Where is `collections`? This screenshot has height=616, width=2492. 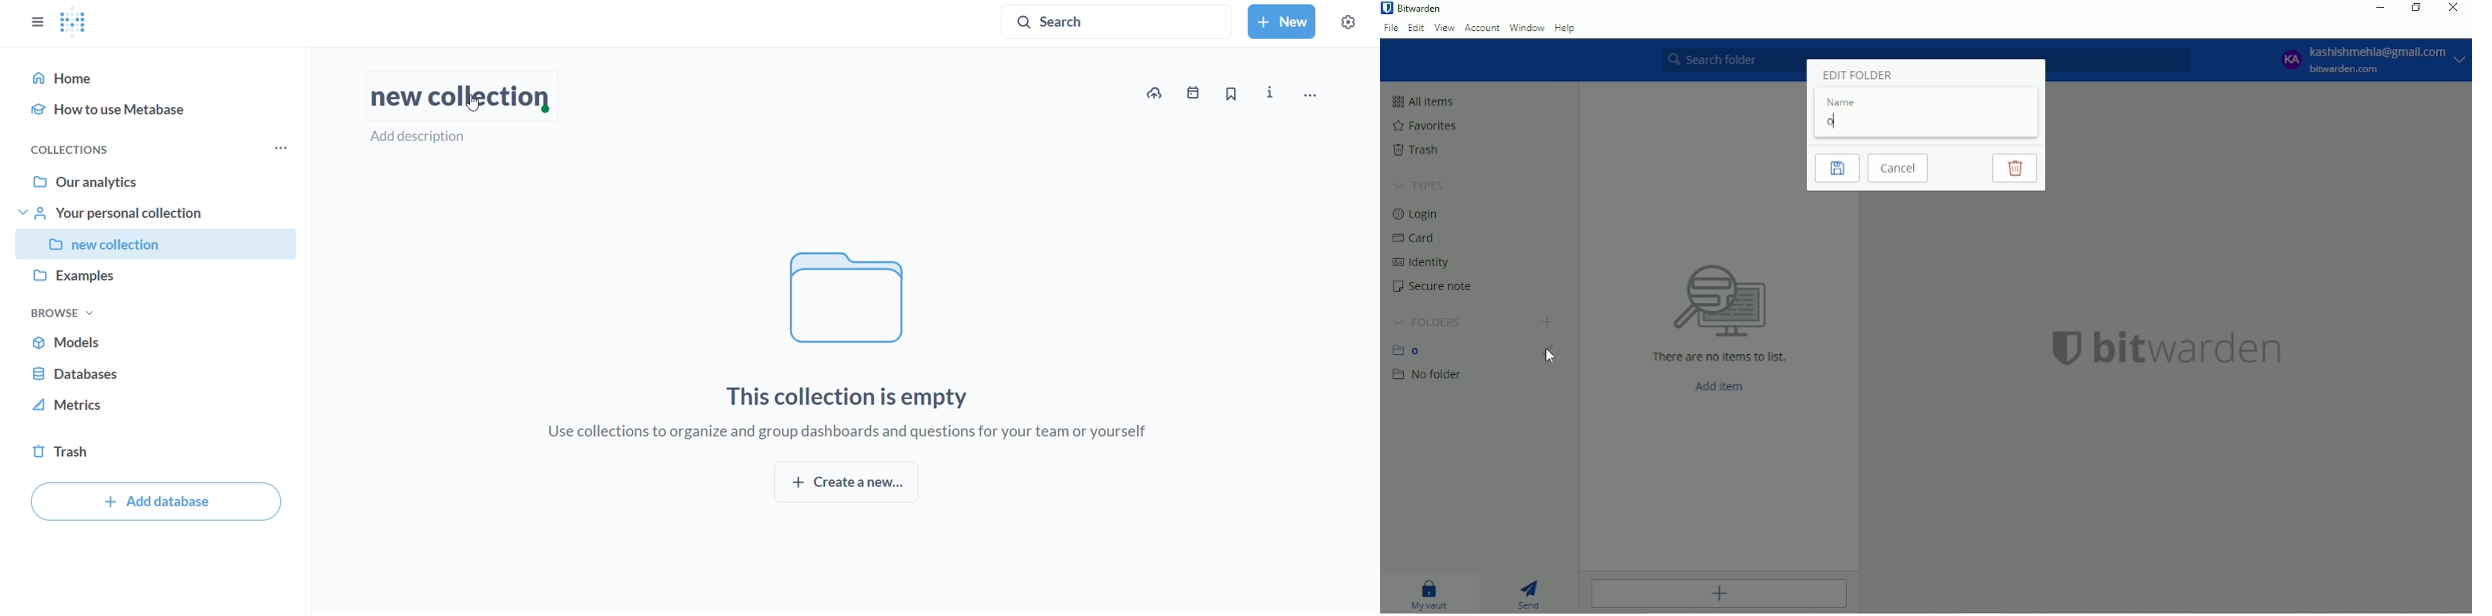 collections is located at coordinates (69, 150).